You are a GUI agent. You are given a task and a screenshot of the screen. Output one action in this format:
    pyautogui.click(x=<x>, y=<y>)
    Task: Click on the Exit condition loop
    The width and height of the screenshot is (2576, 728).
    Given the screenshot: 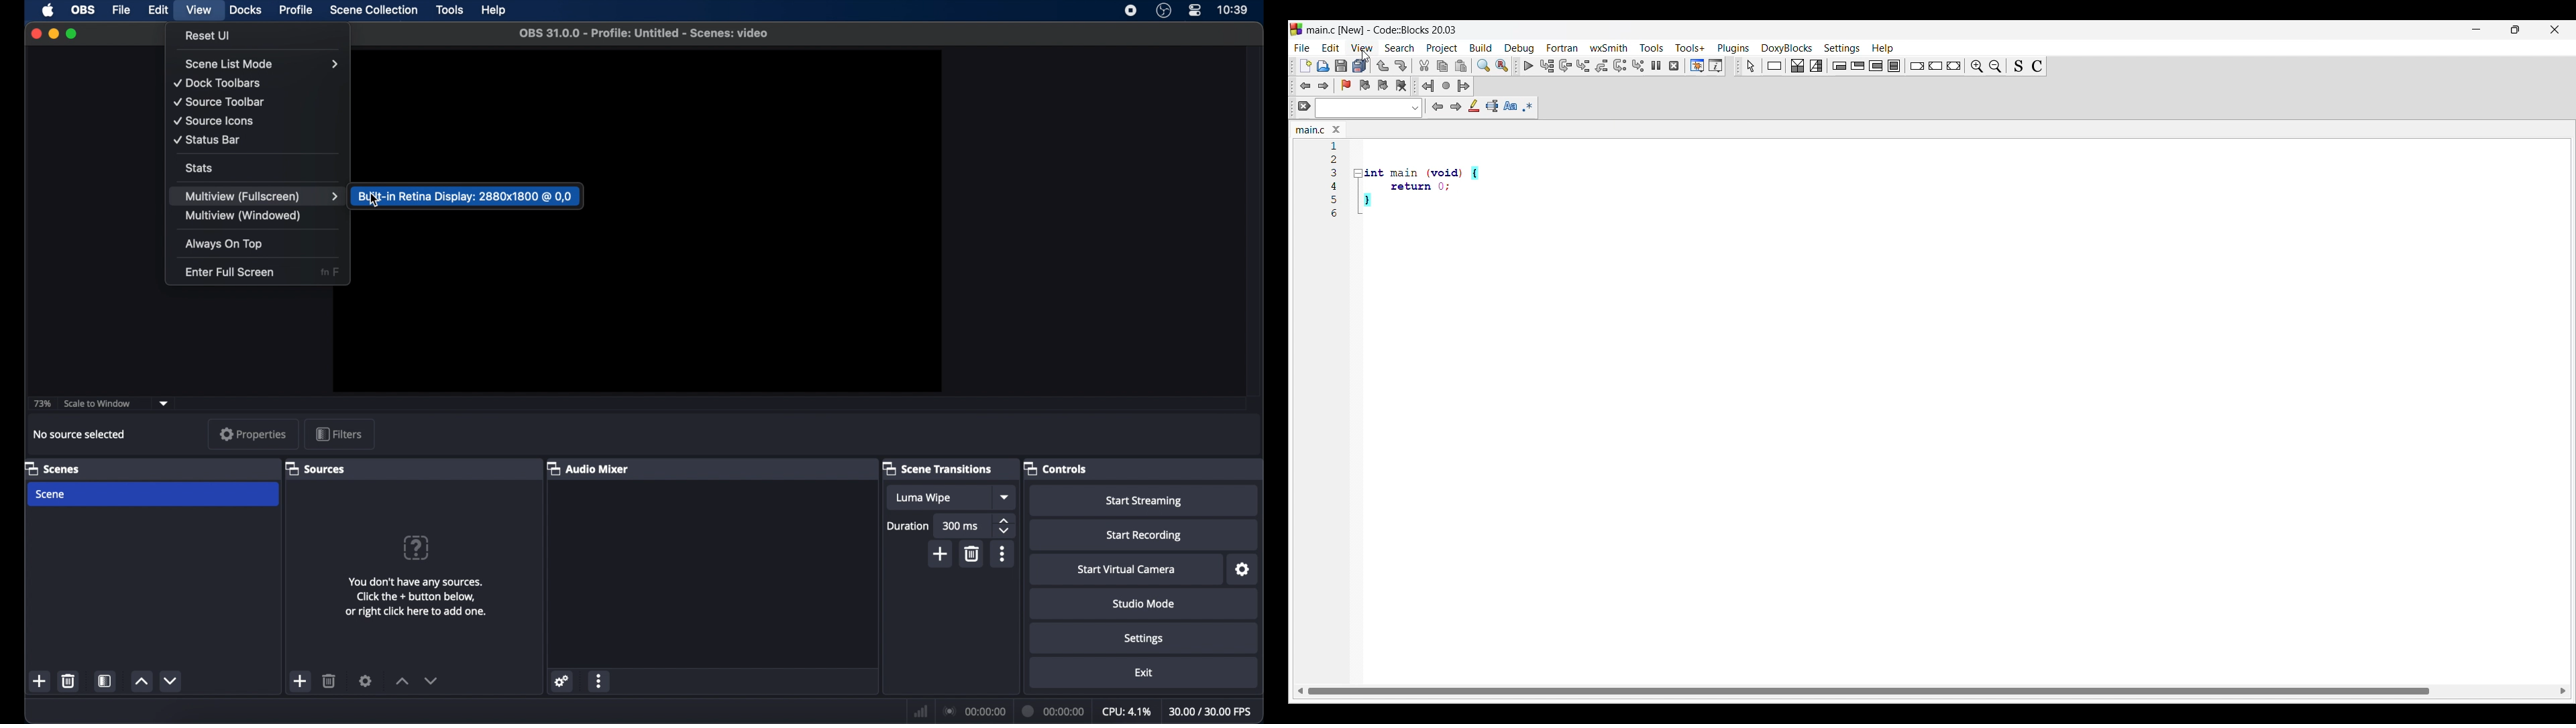 What is the action you would take?
    pyautogui.click(x=1858, y=66)
    